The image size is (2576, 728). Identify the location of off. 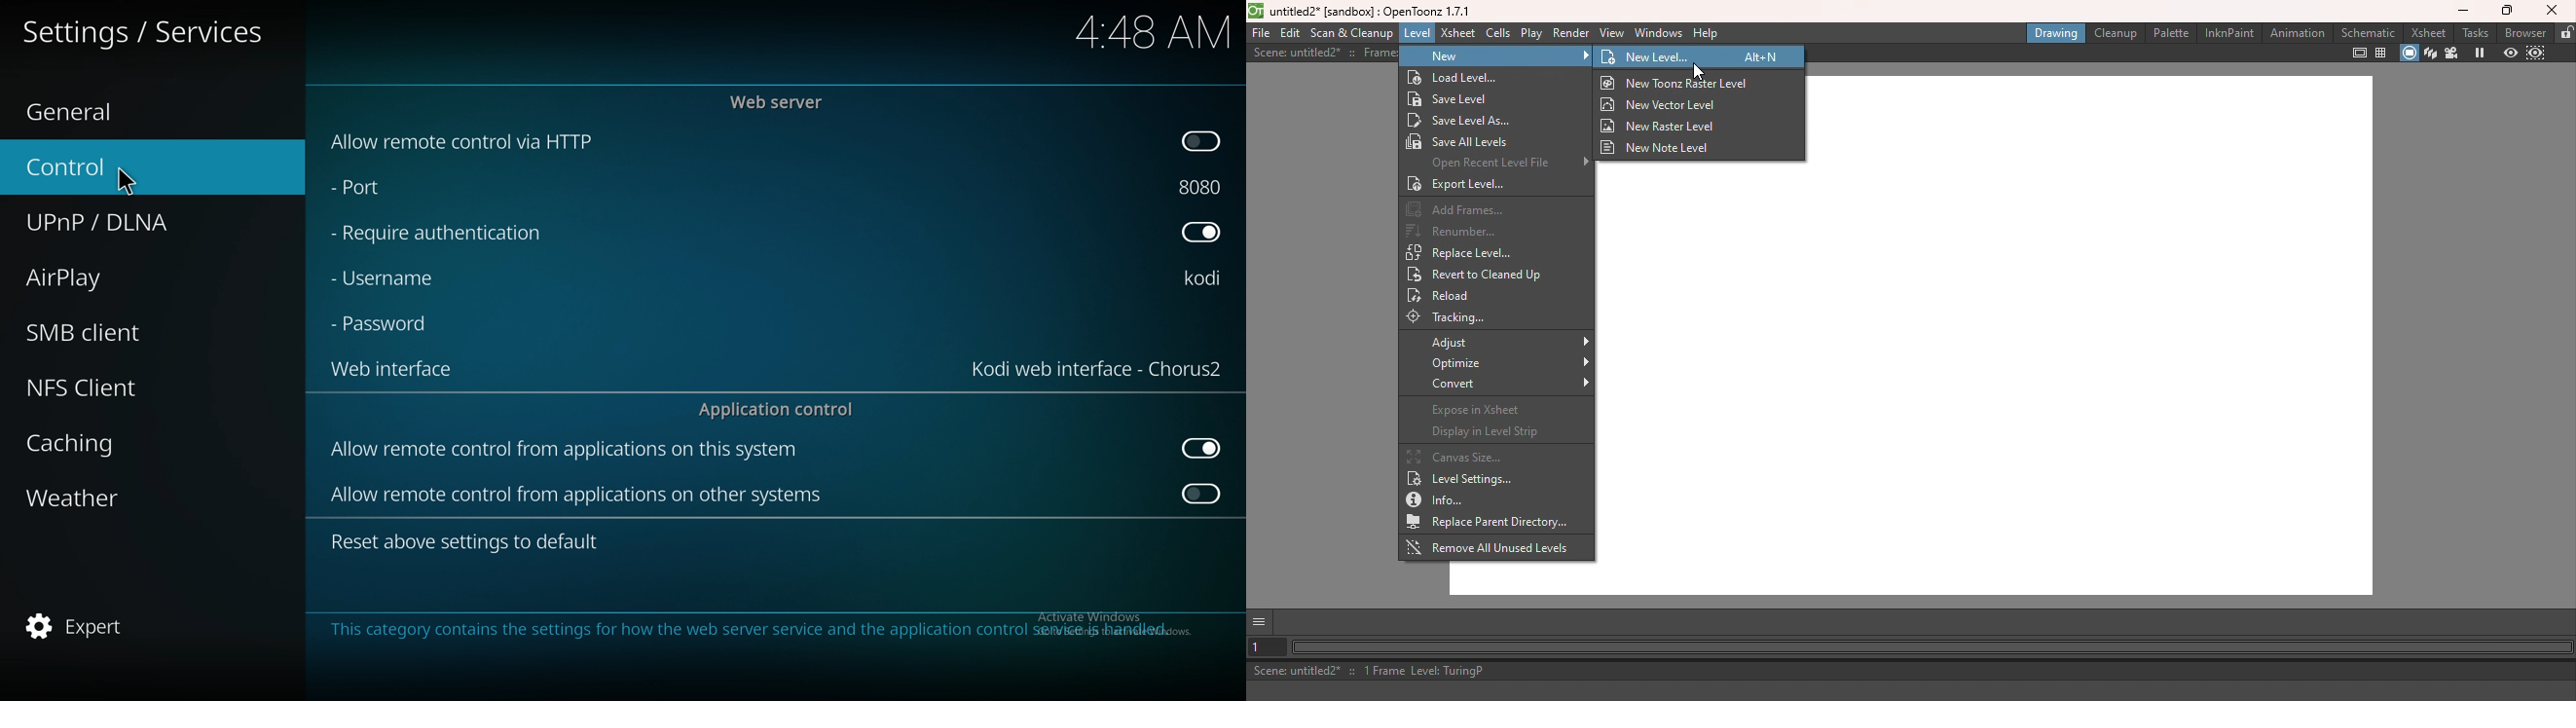
(1200, 447).